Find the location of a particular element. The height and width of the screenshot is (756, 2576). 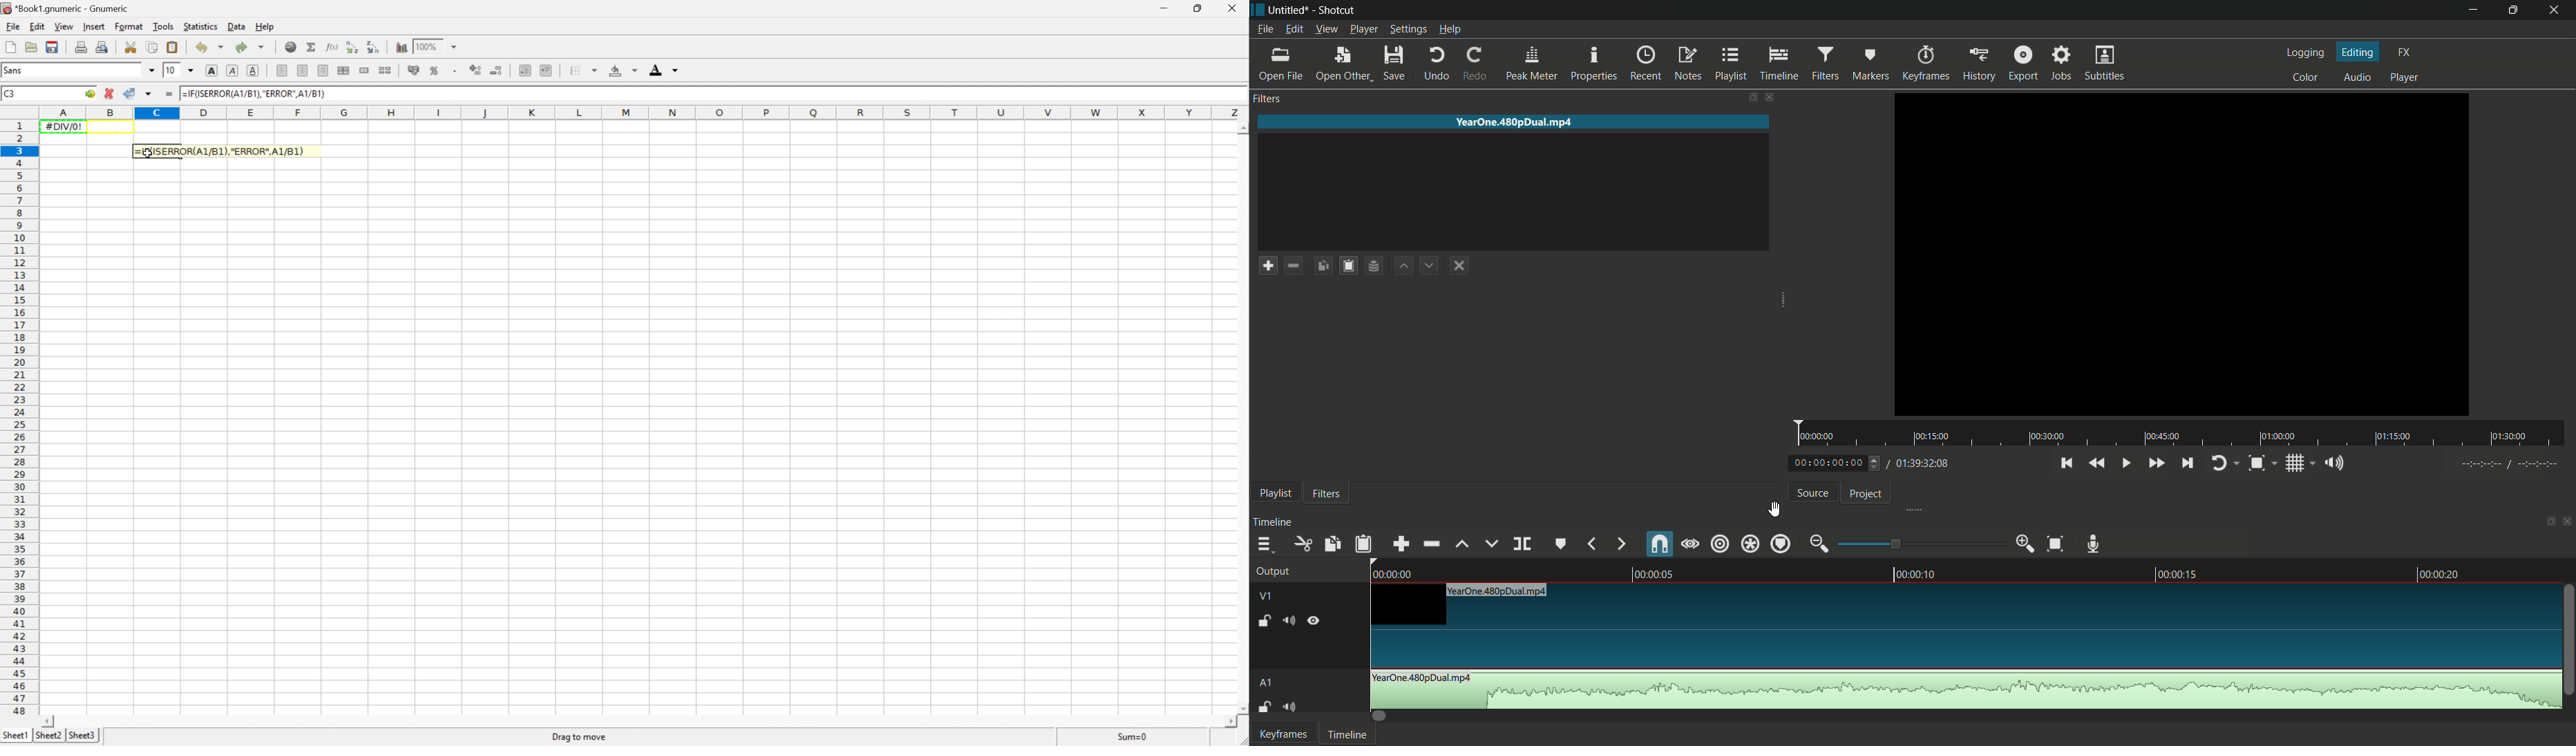

Italic is located at coordinates (232, 71).